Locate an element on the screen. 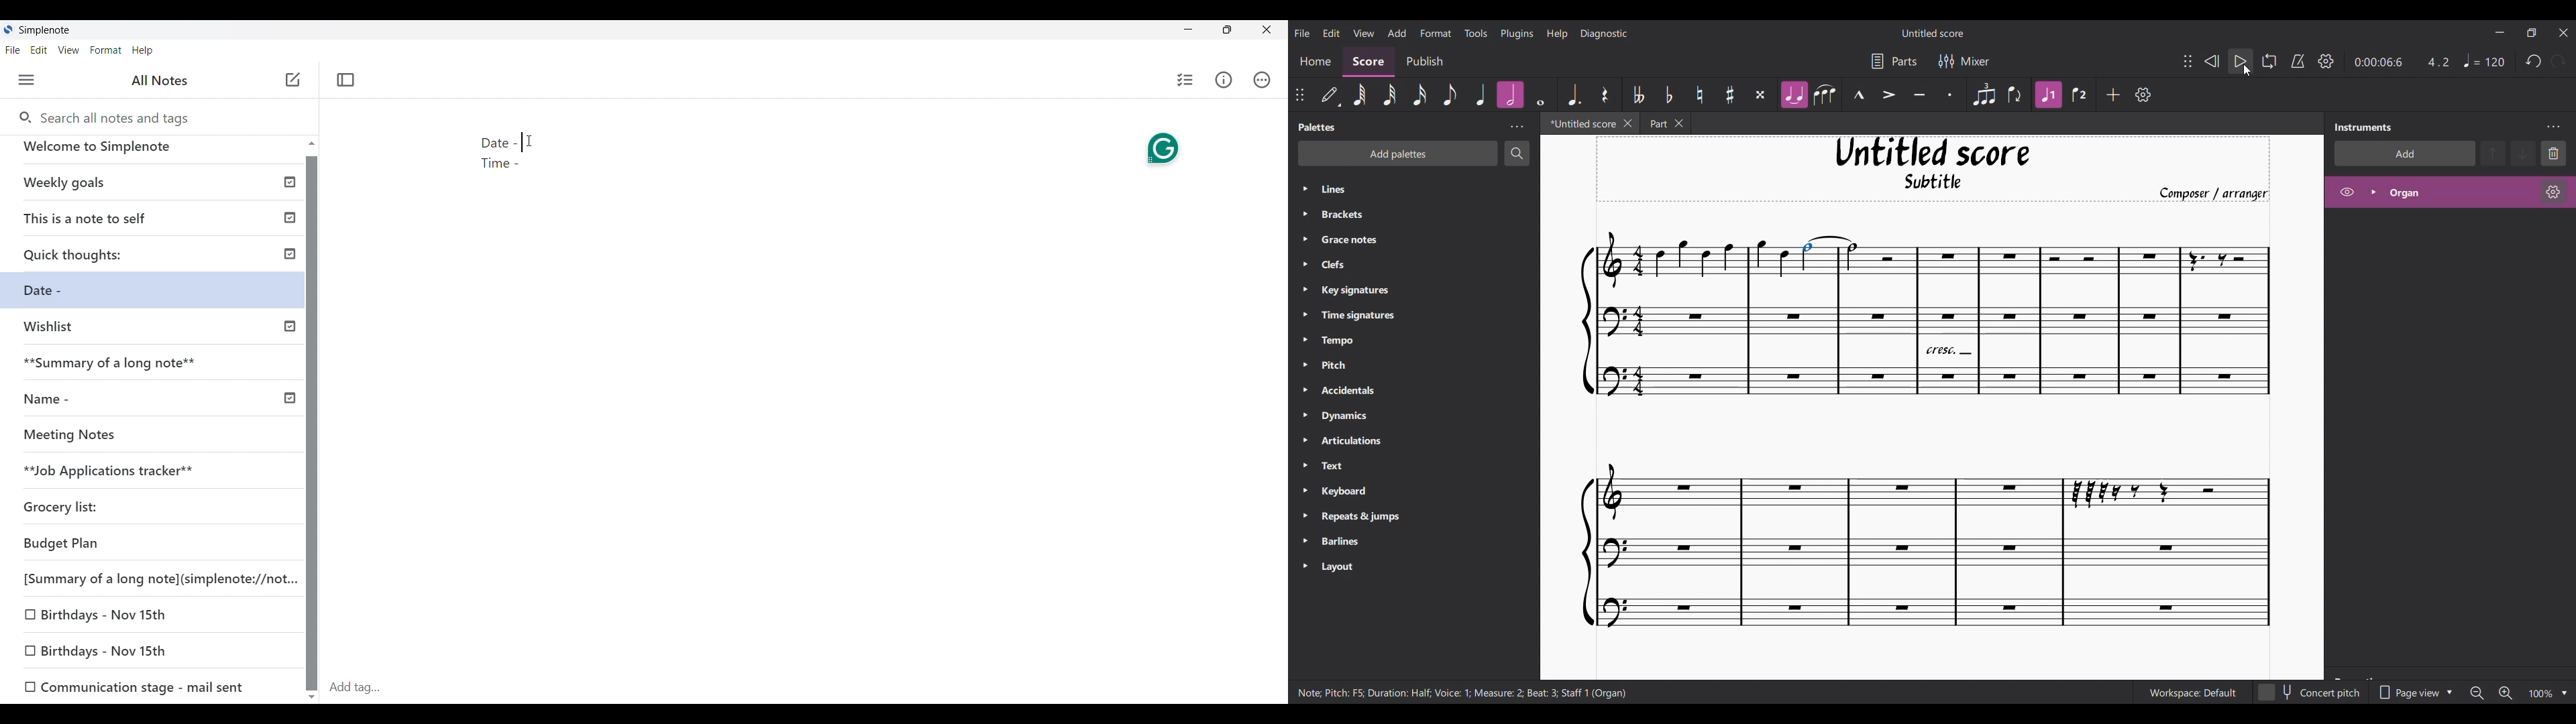 The width and height of the screenshot is (2576, 728). Tempo is located at coordinates (2484, 60).